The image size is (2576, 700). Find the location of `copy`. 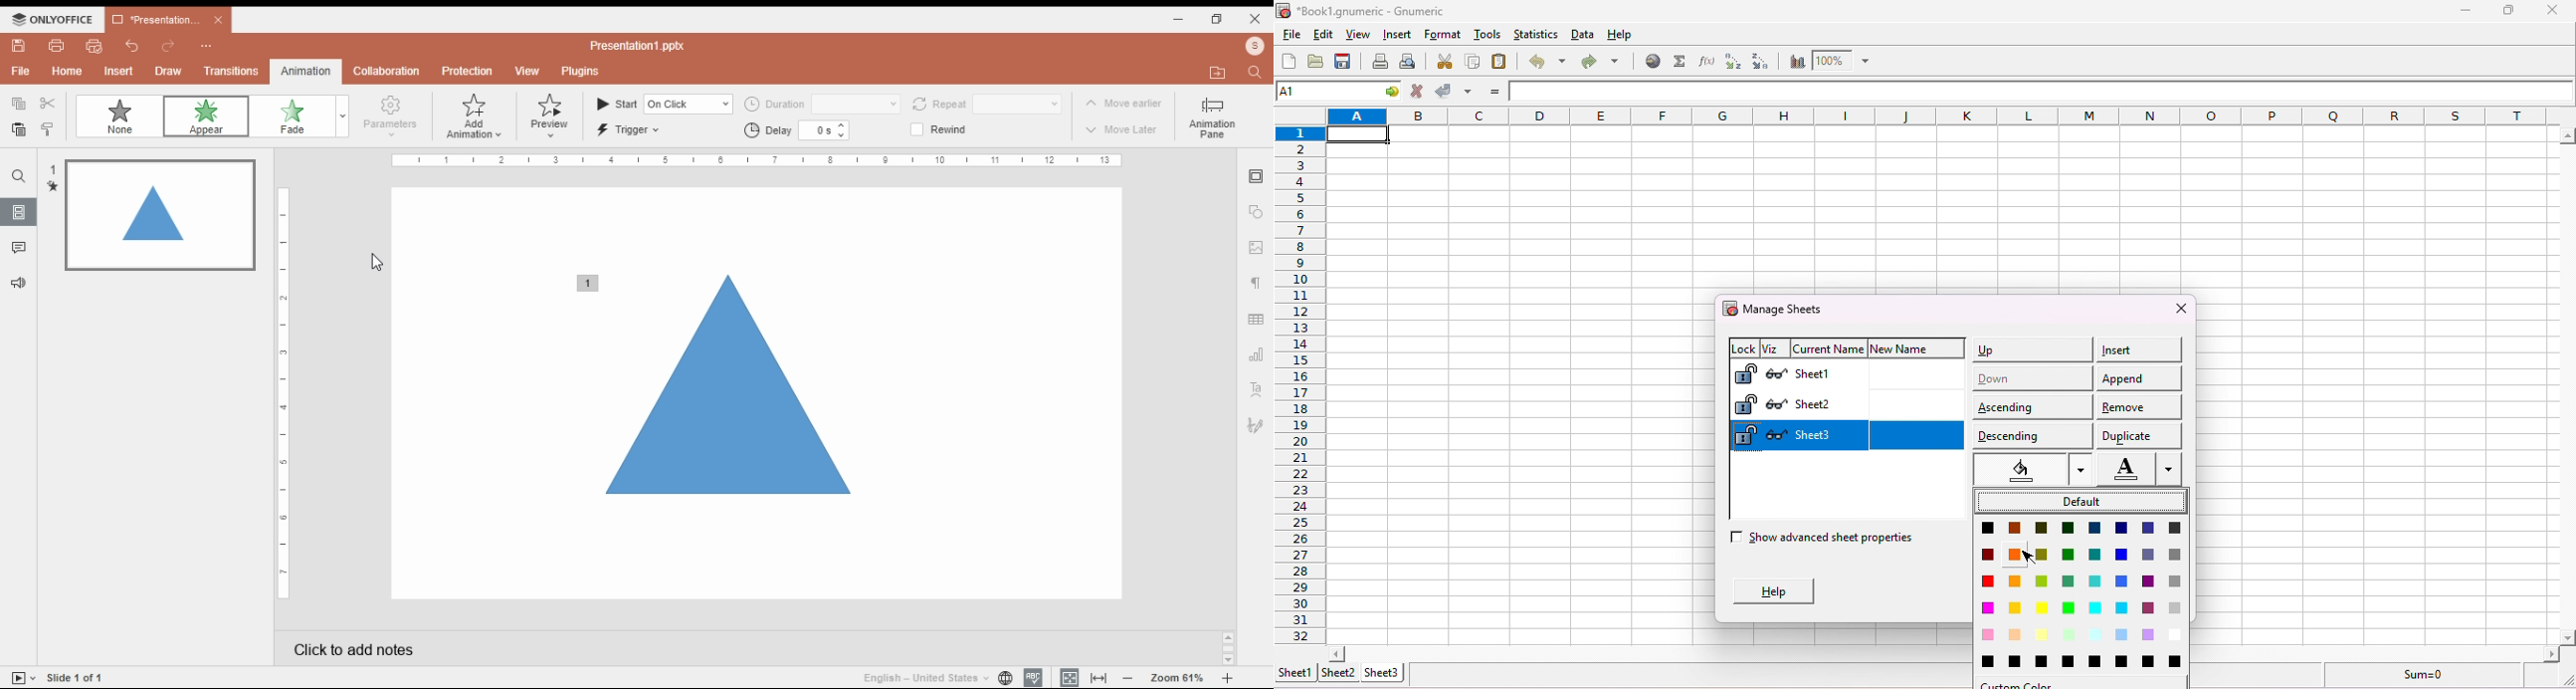

copy is located at coordinates (19, 104).